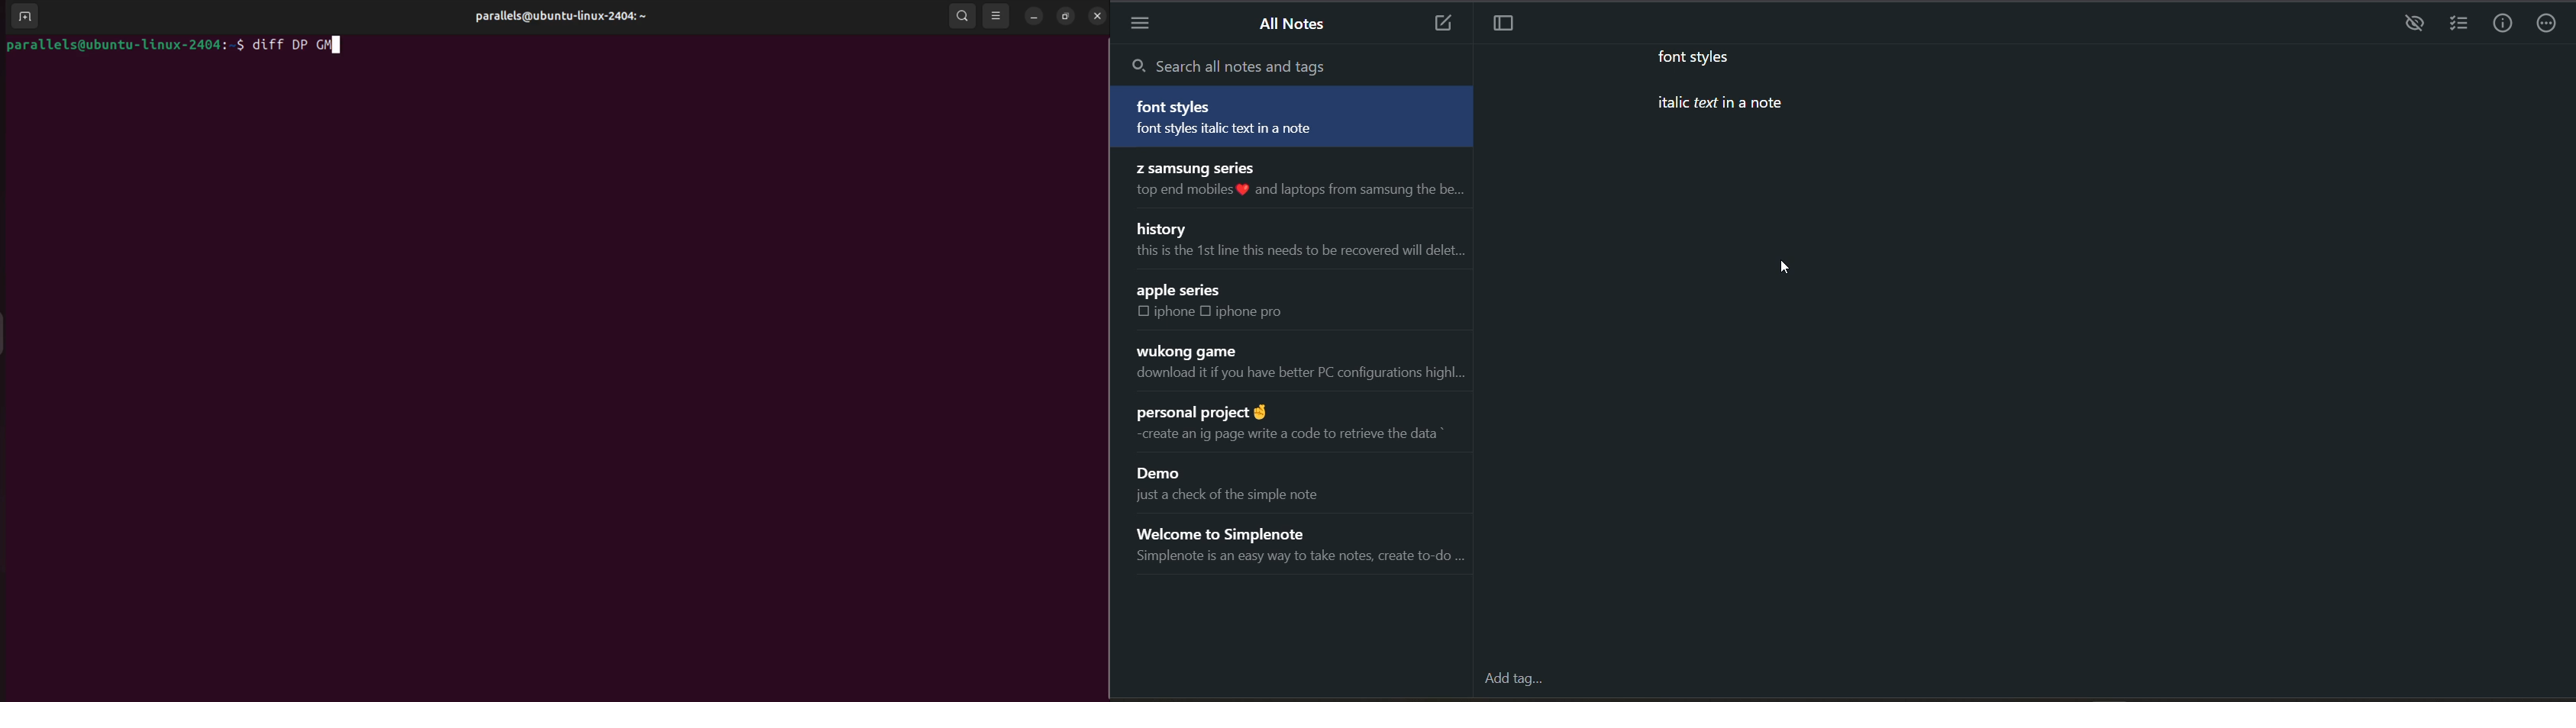 This screenshot has height=728, width=2576. I want to click on note title and preview, so click(1298, 182).